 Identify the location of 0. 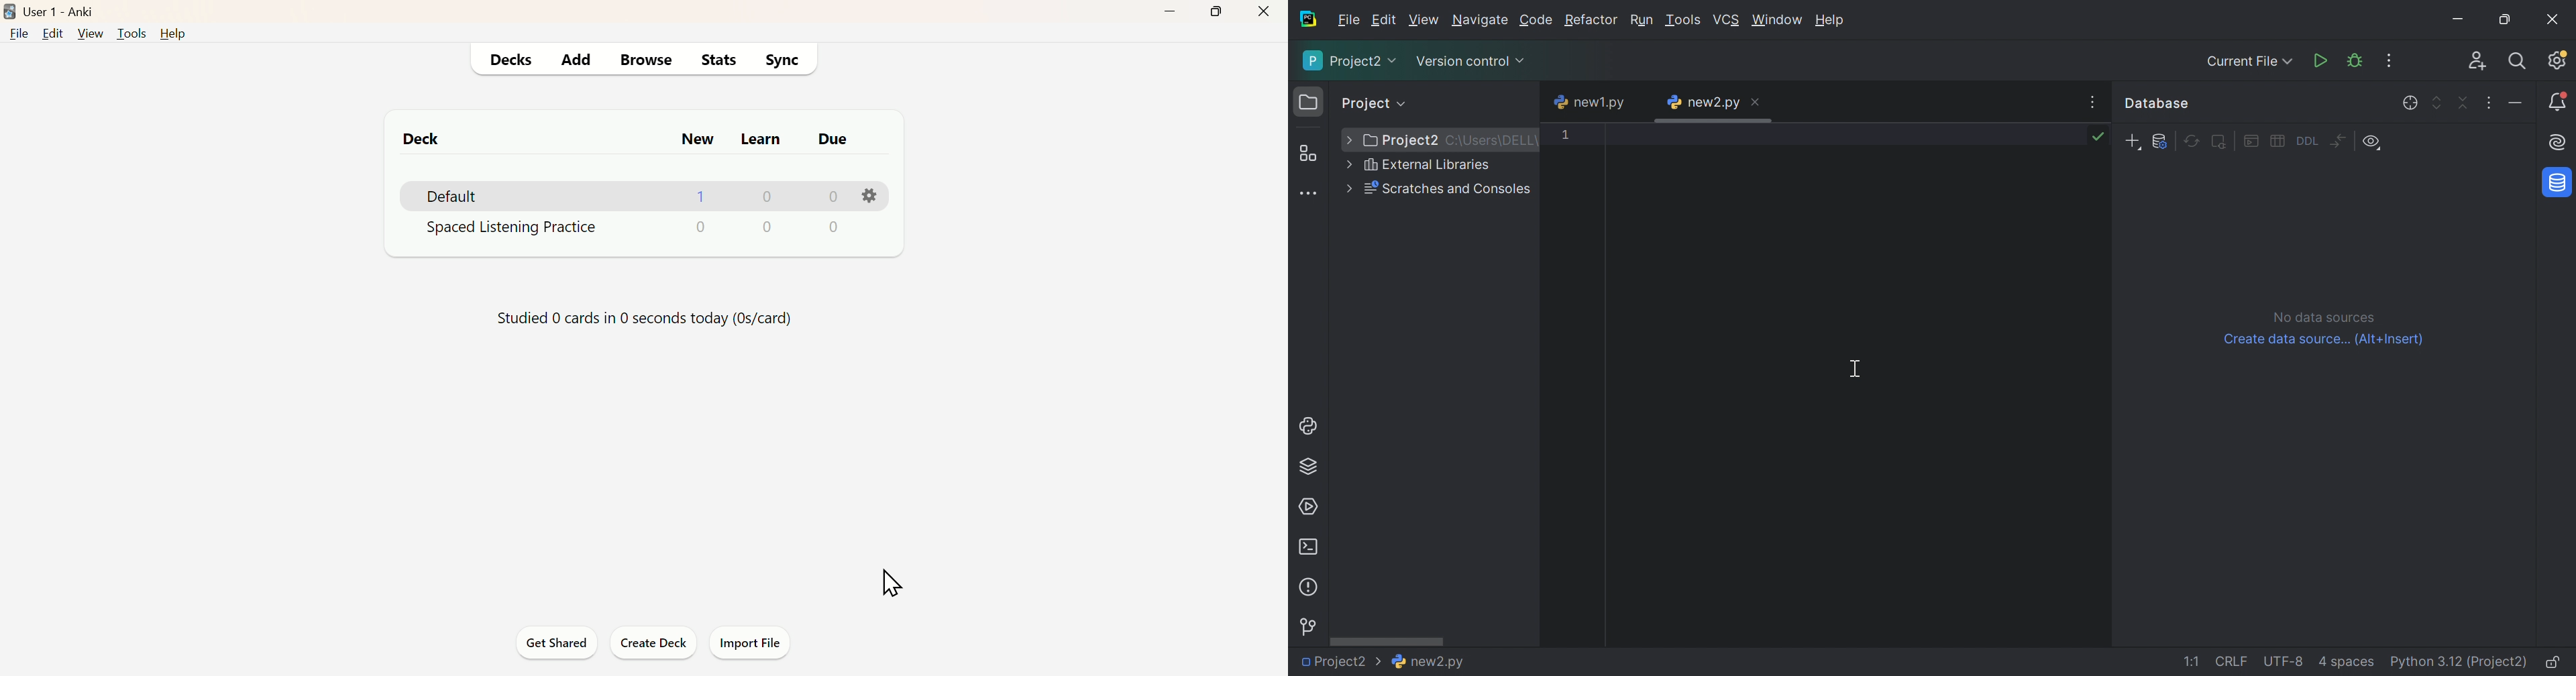
(830, 196).